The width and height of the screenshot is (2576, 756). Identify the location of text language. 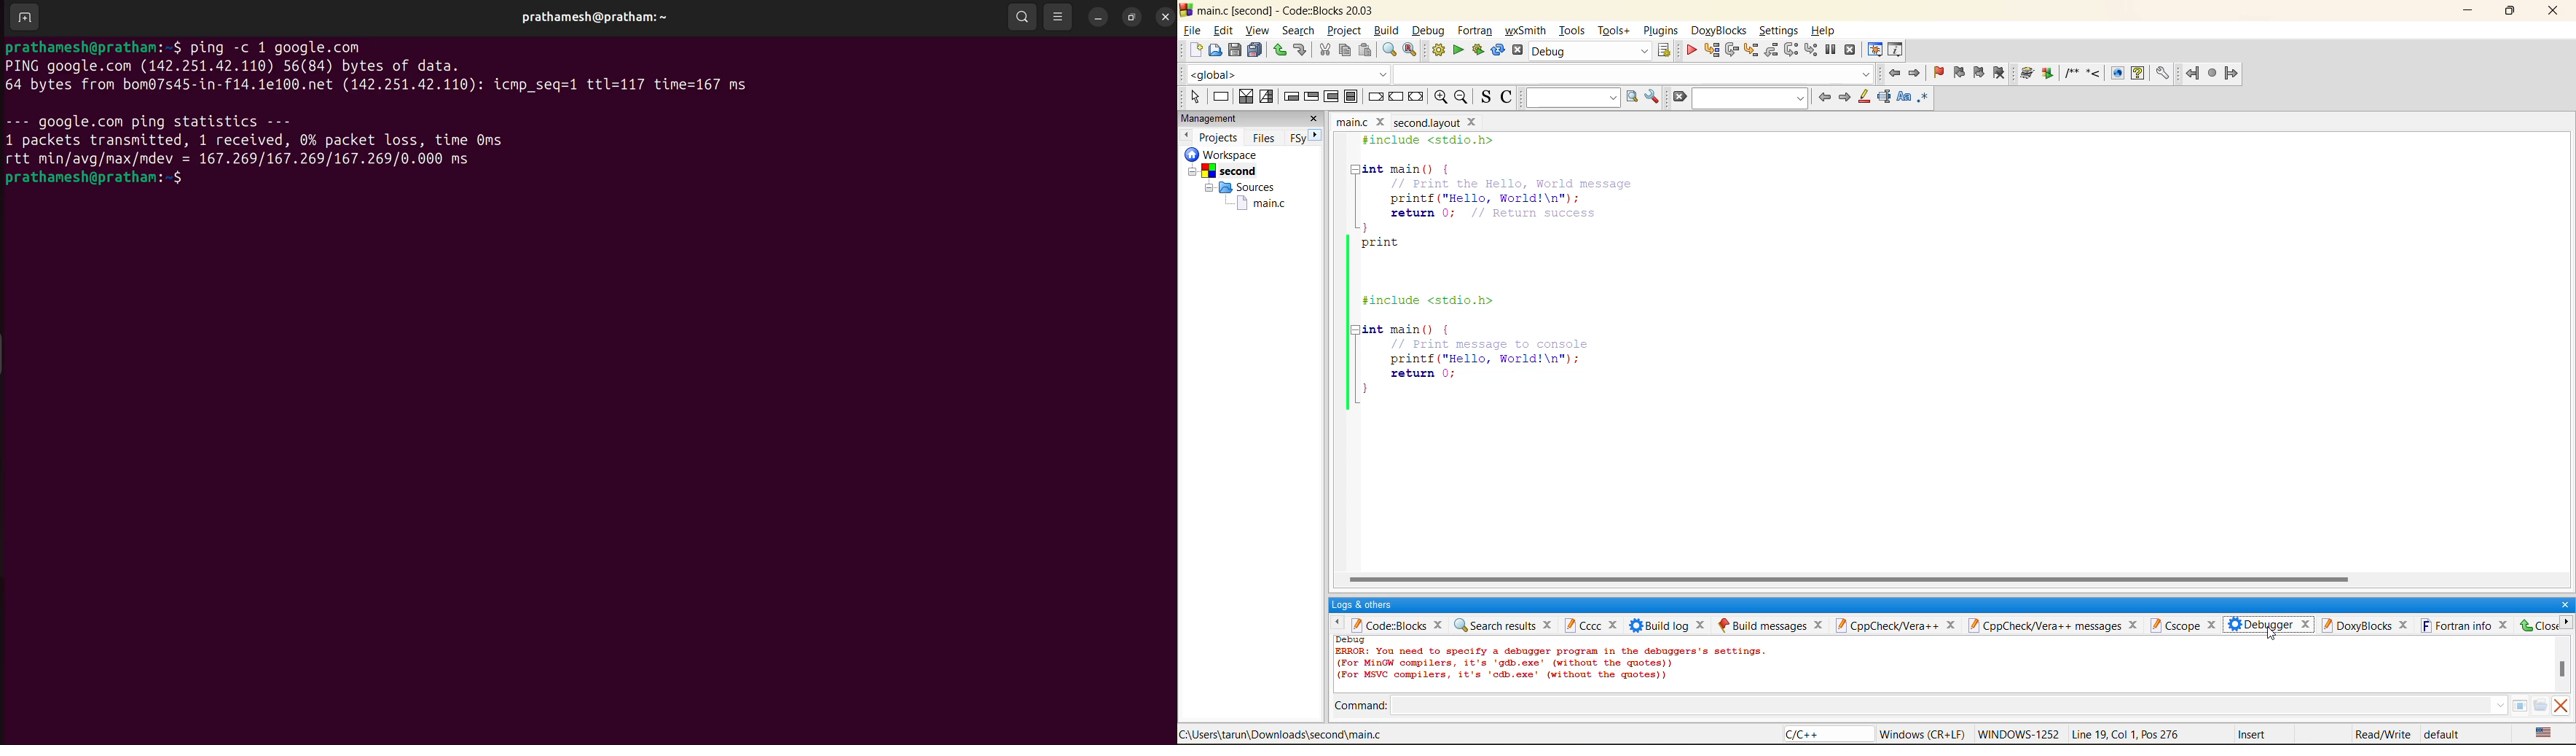
(2543, 733).